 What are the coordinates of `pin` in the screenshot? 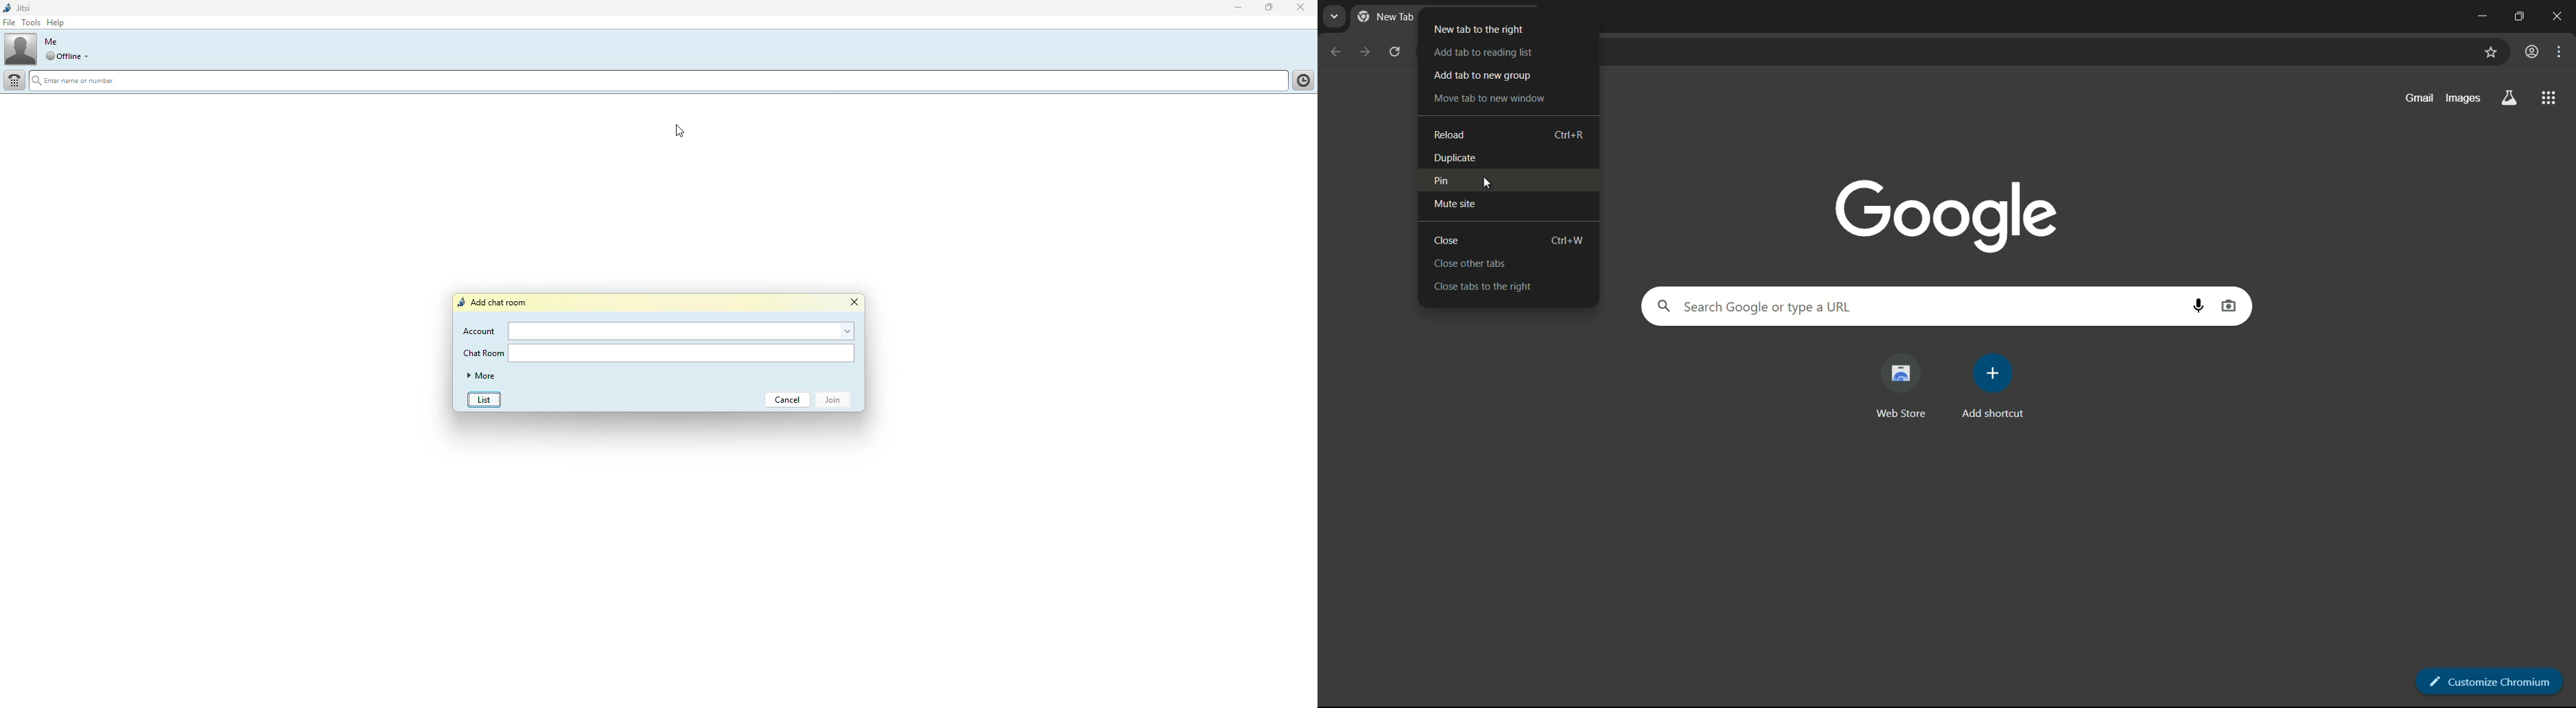 It's located at (1441, 180).